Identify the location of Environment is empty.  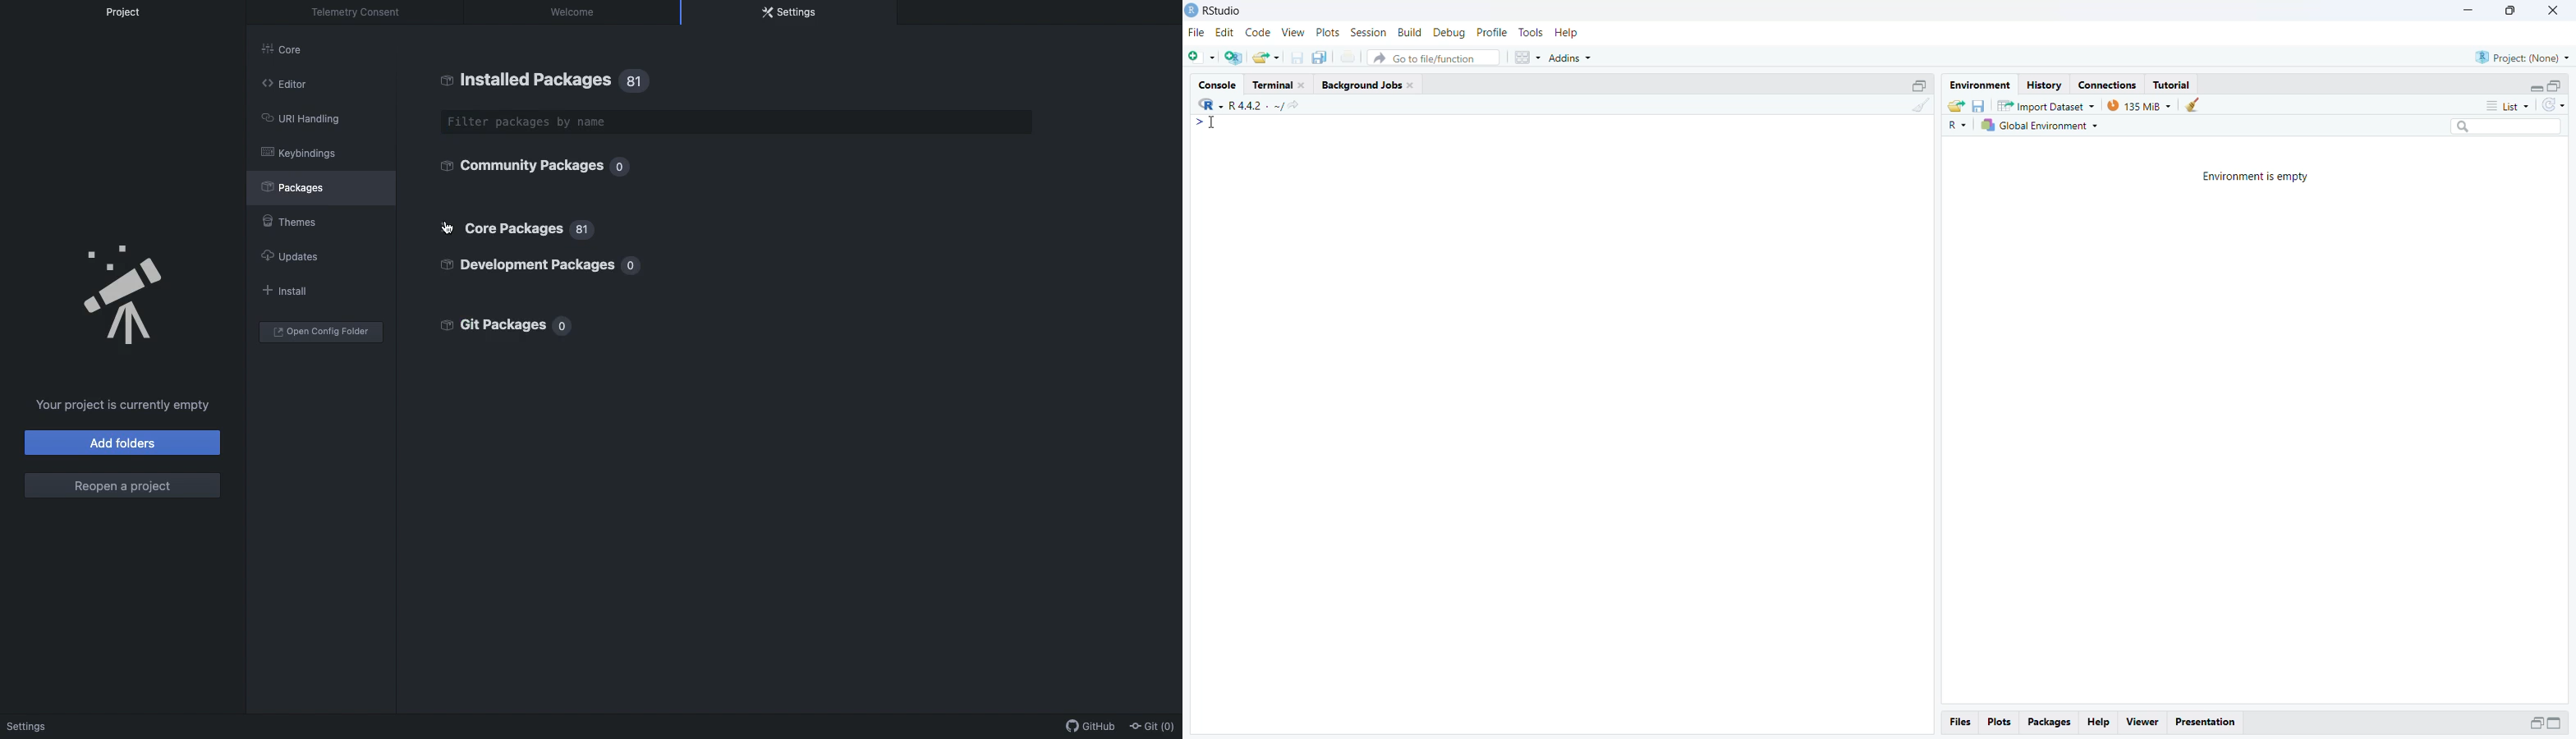
(2257, 175).